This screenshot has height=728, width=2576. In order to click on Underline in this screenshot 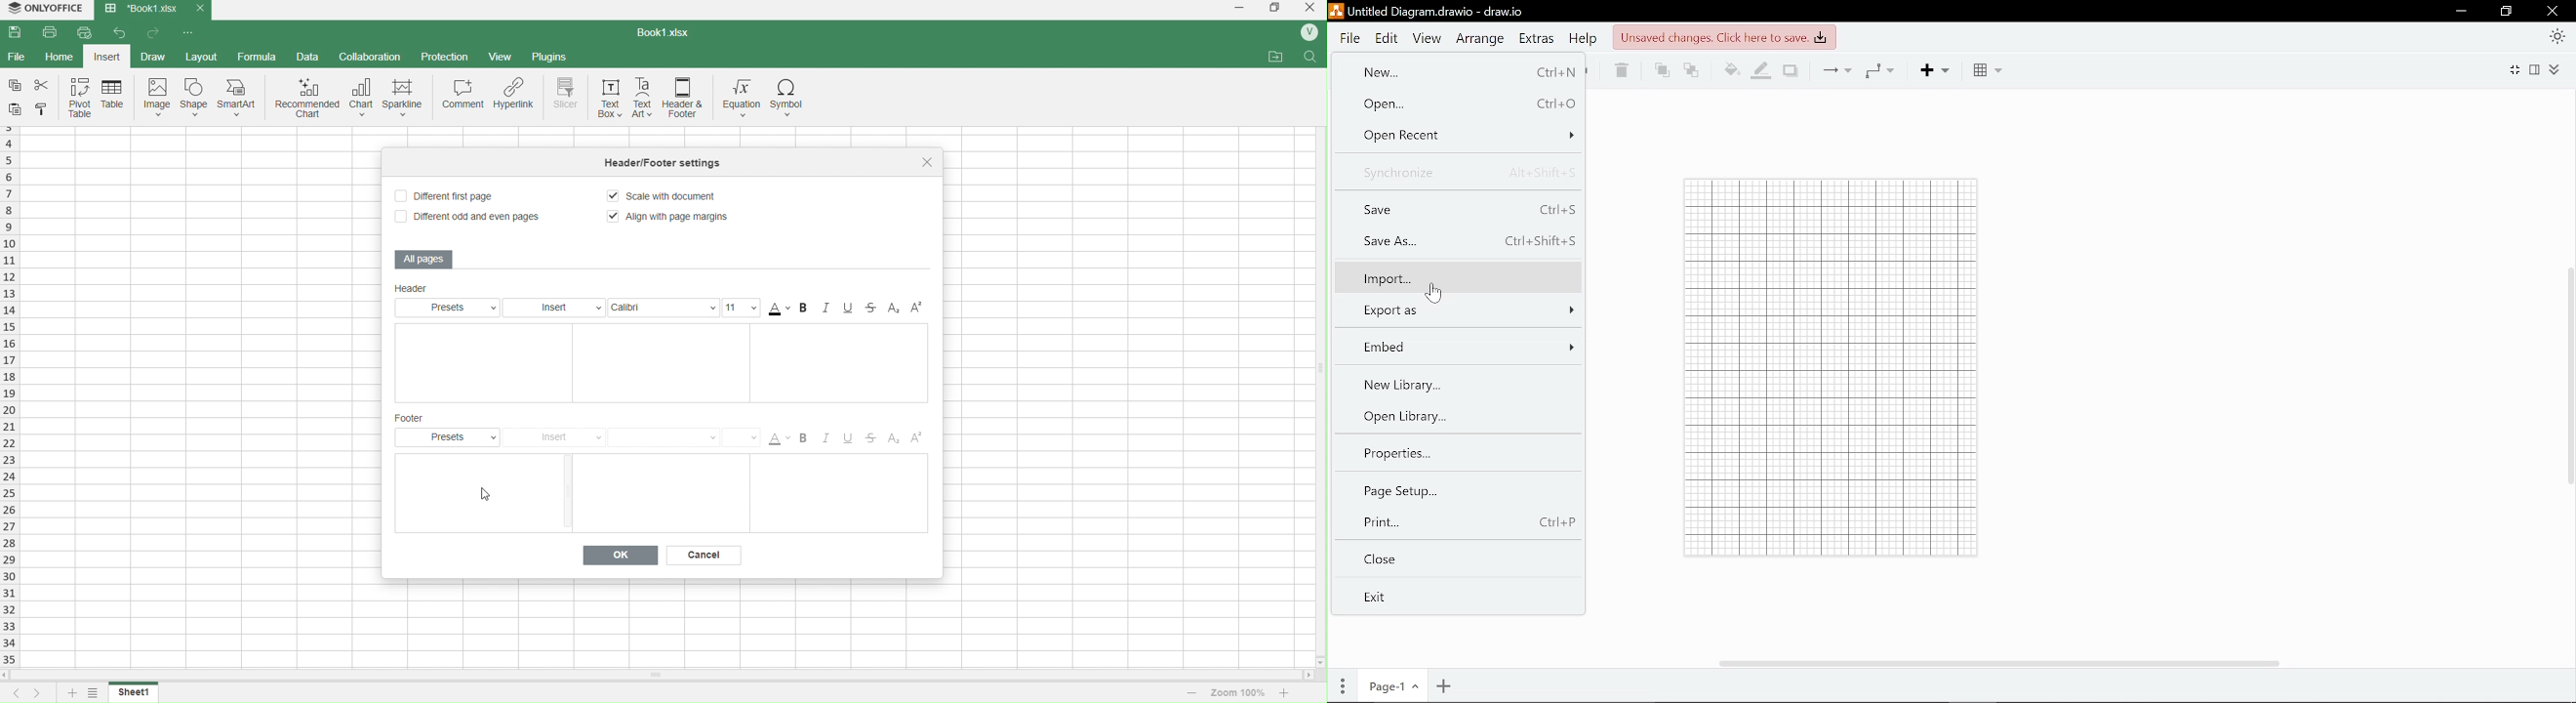, I will do `click(849, 438)`.